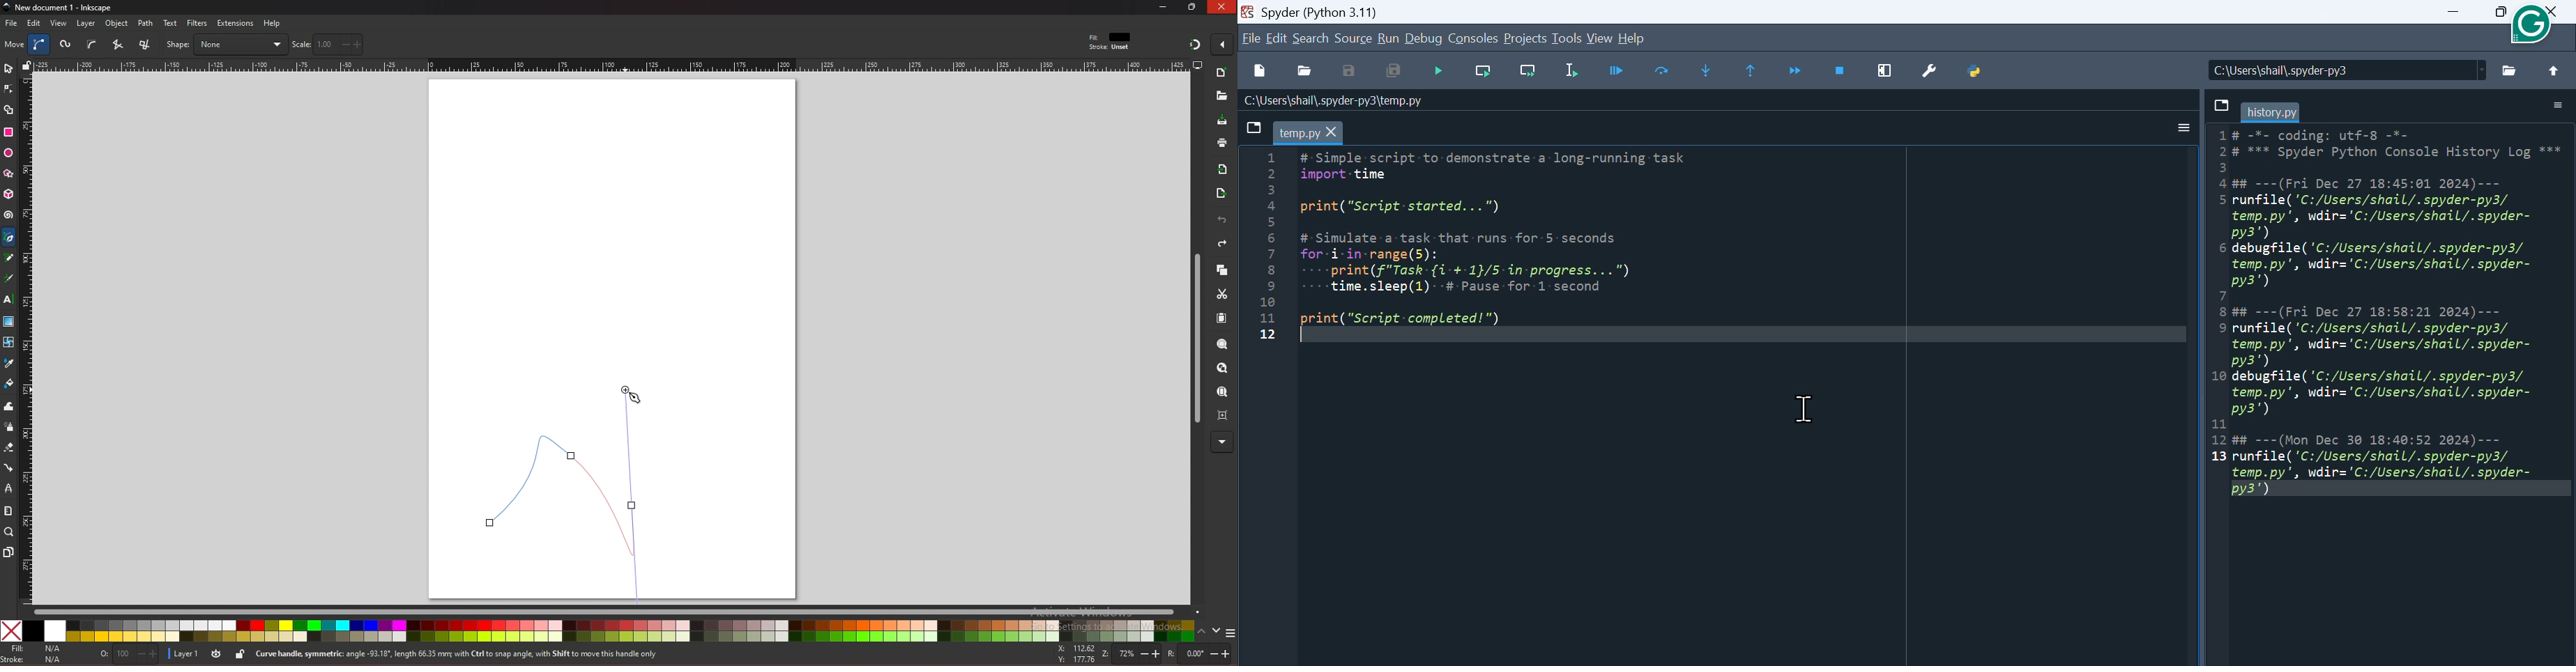 The image size is (2576, 672). I want to click on calligraphy, so click(11, 280).